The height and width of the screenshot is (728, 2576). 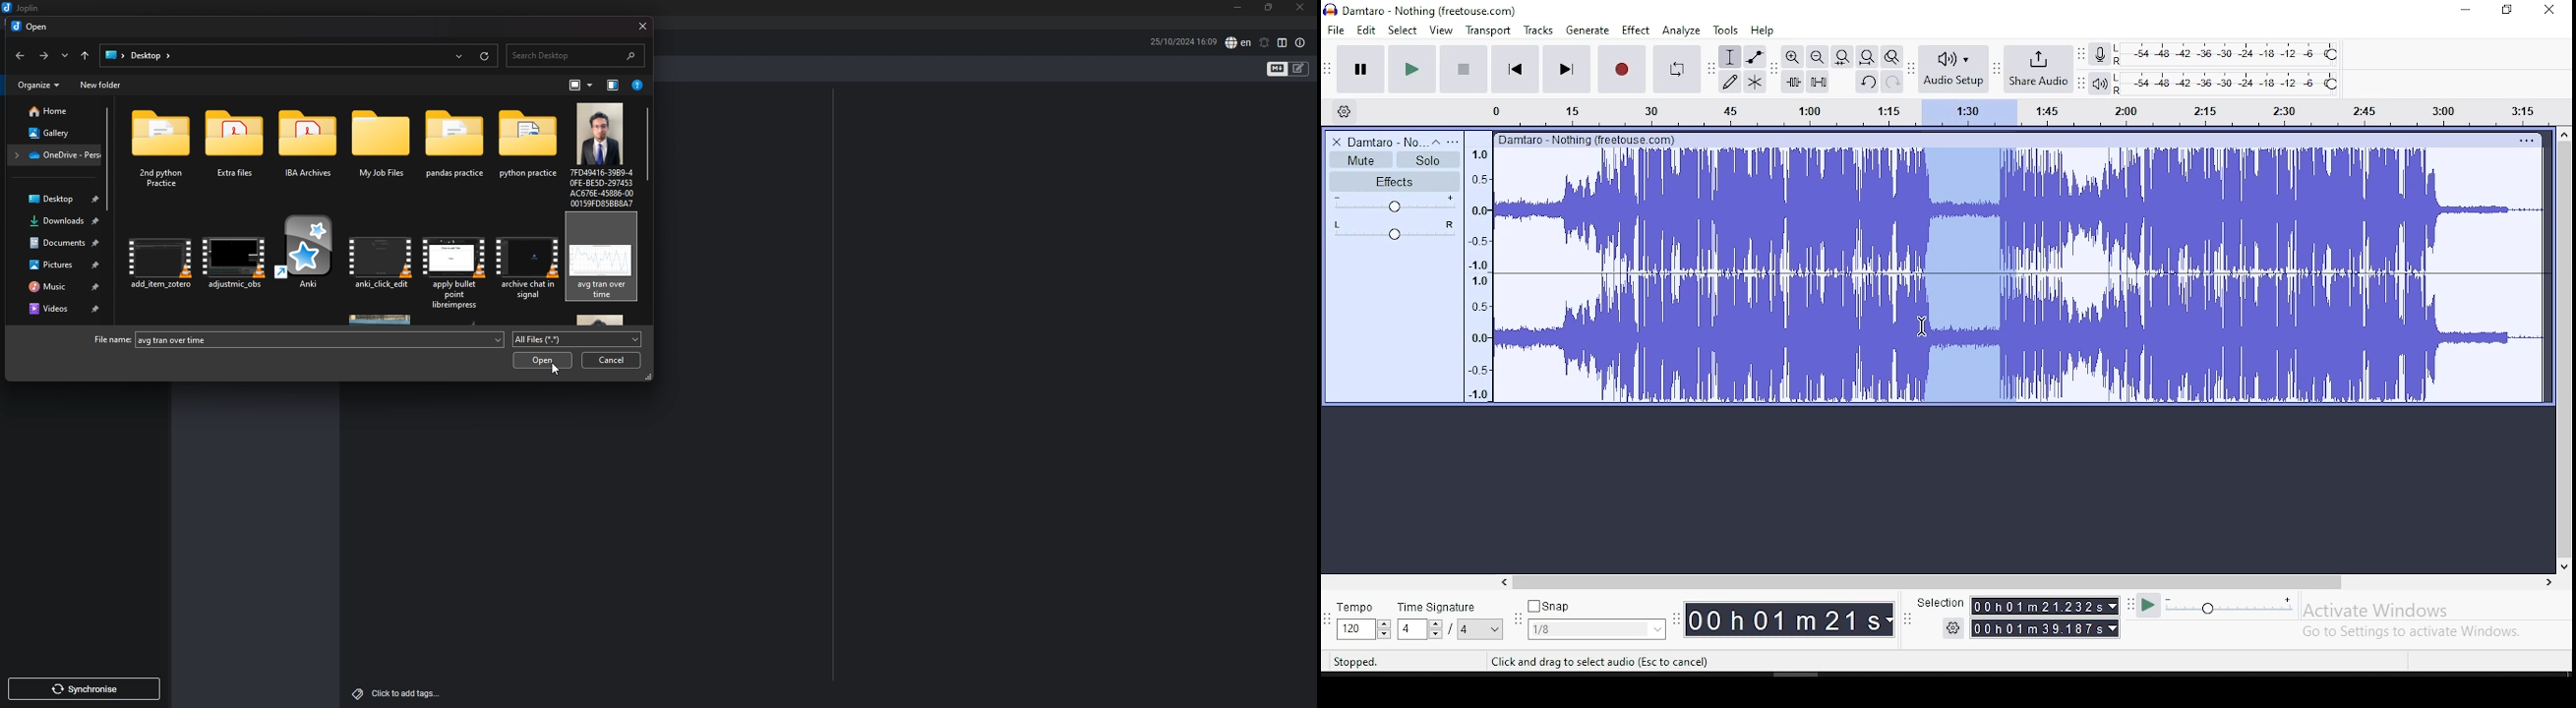 I want to click on My job files, so click(x=379, y=152).